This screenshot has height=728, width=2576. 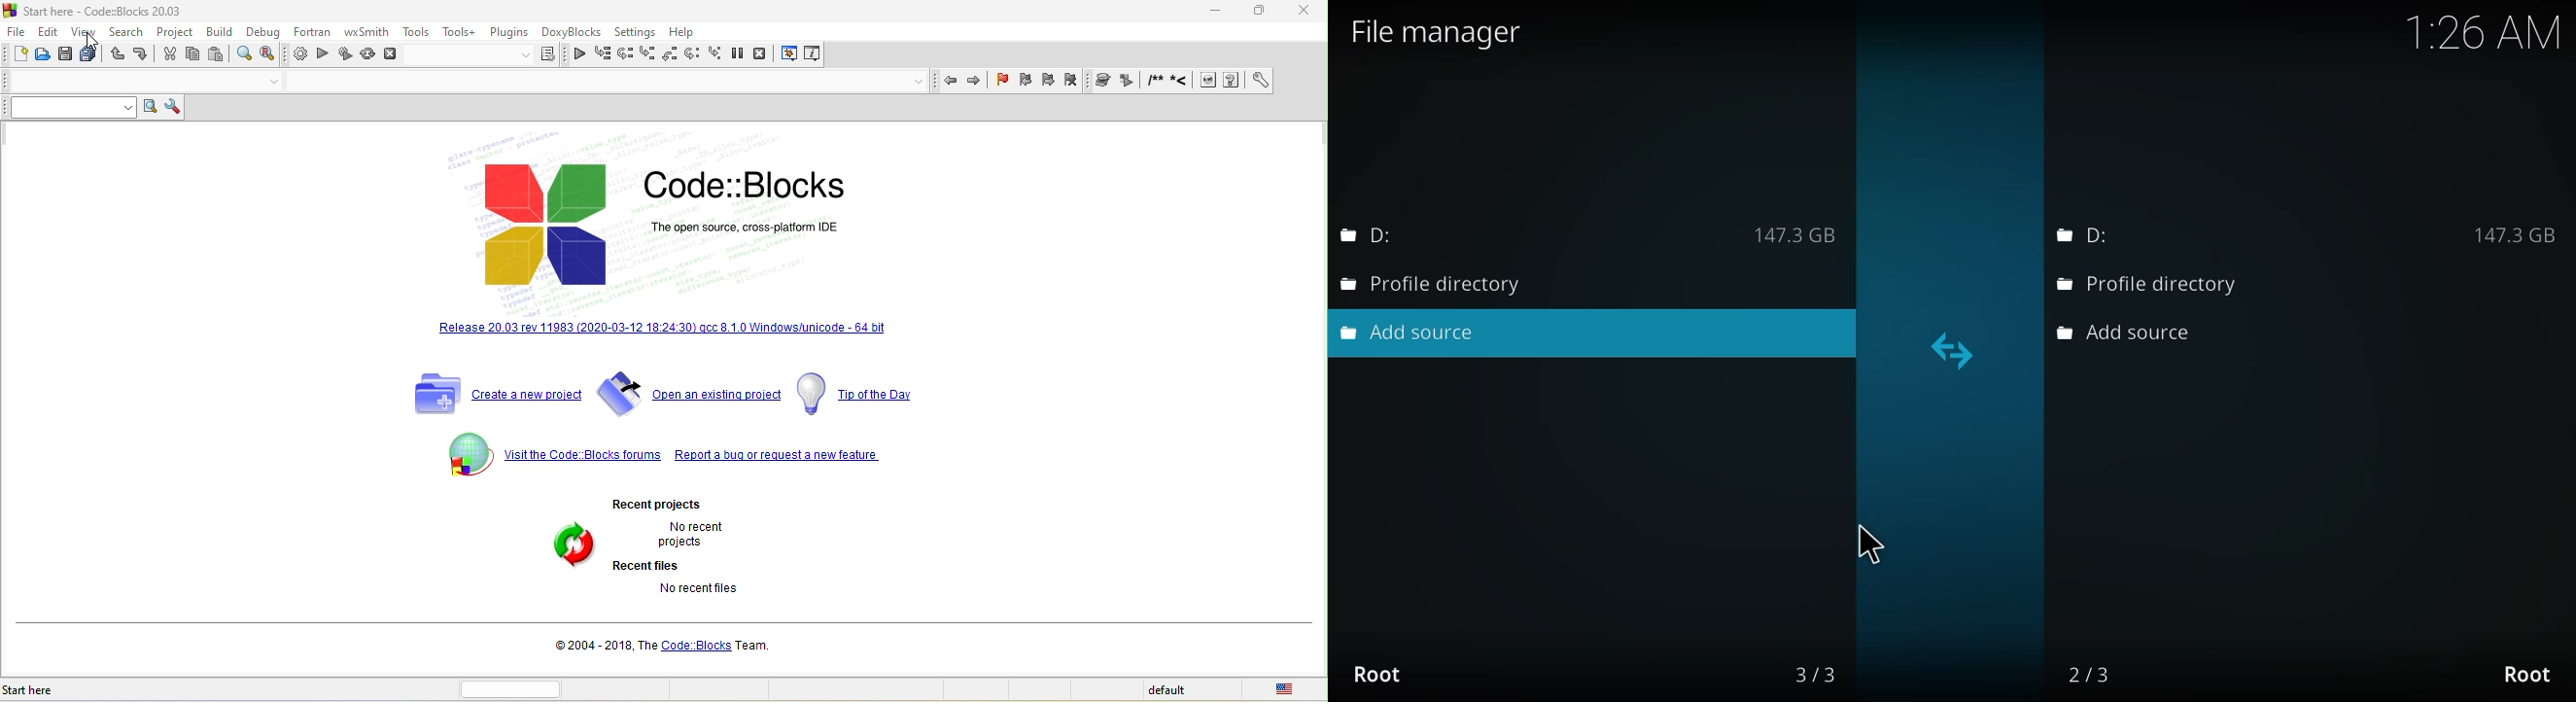 What do you see at coordinates (738, 54) in the screenshot?
I see `break debugger` at bounding box center [738, 54].